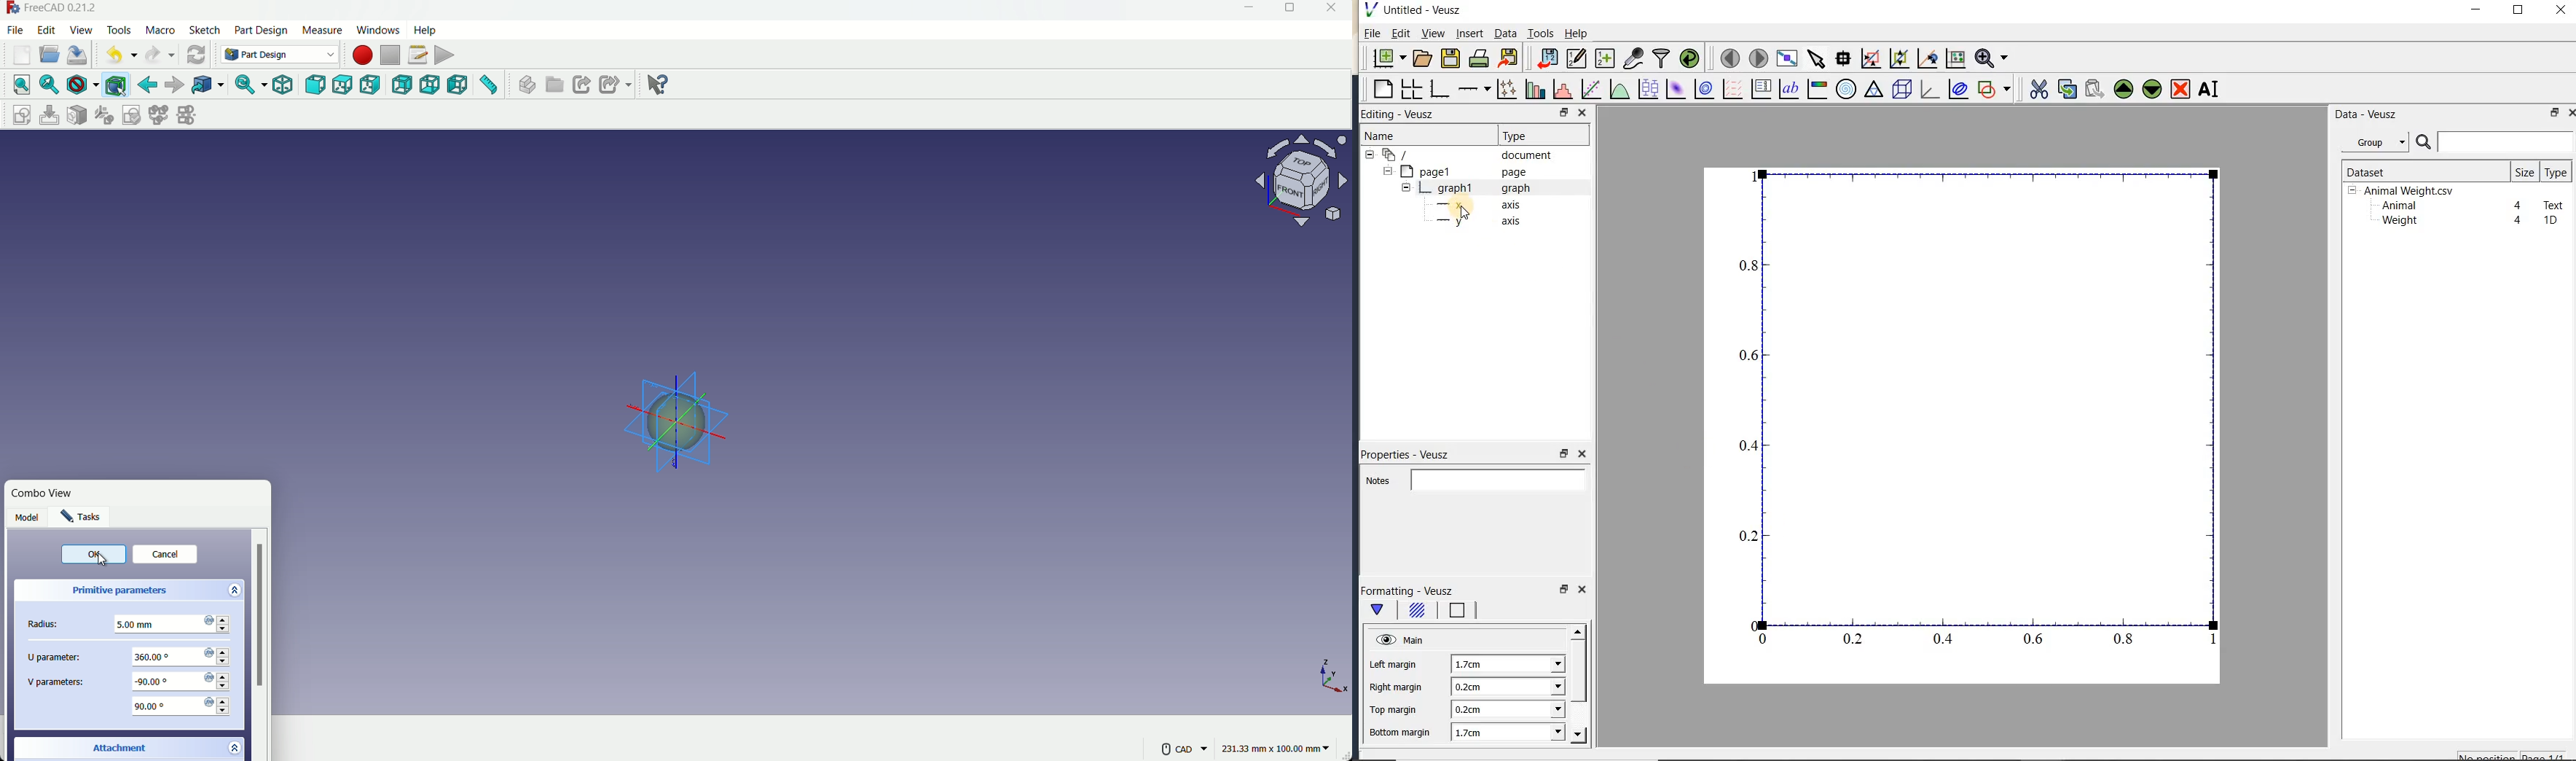  What do you see at coordinates (1845, 89) in the screenshot?
I see `polar graph` at bounding box center [1845, 89].